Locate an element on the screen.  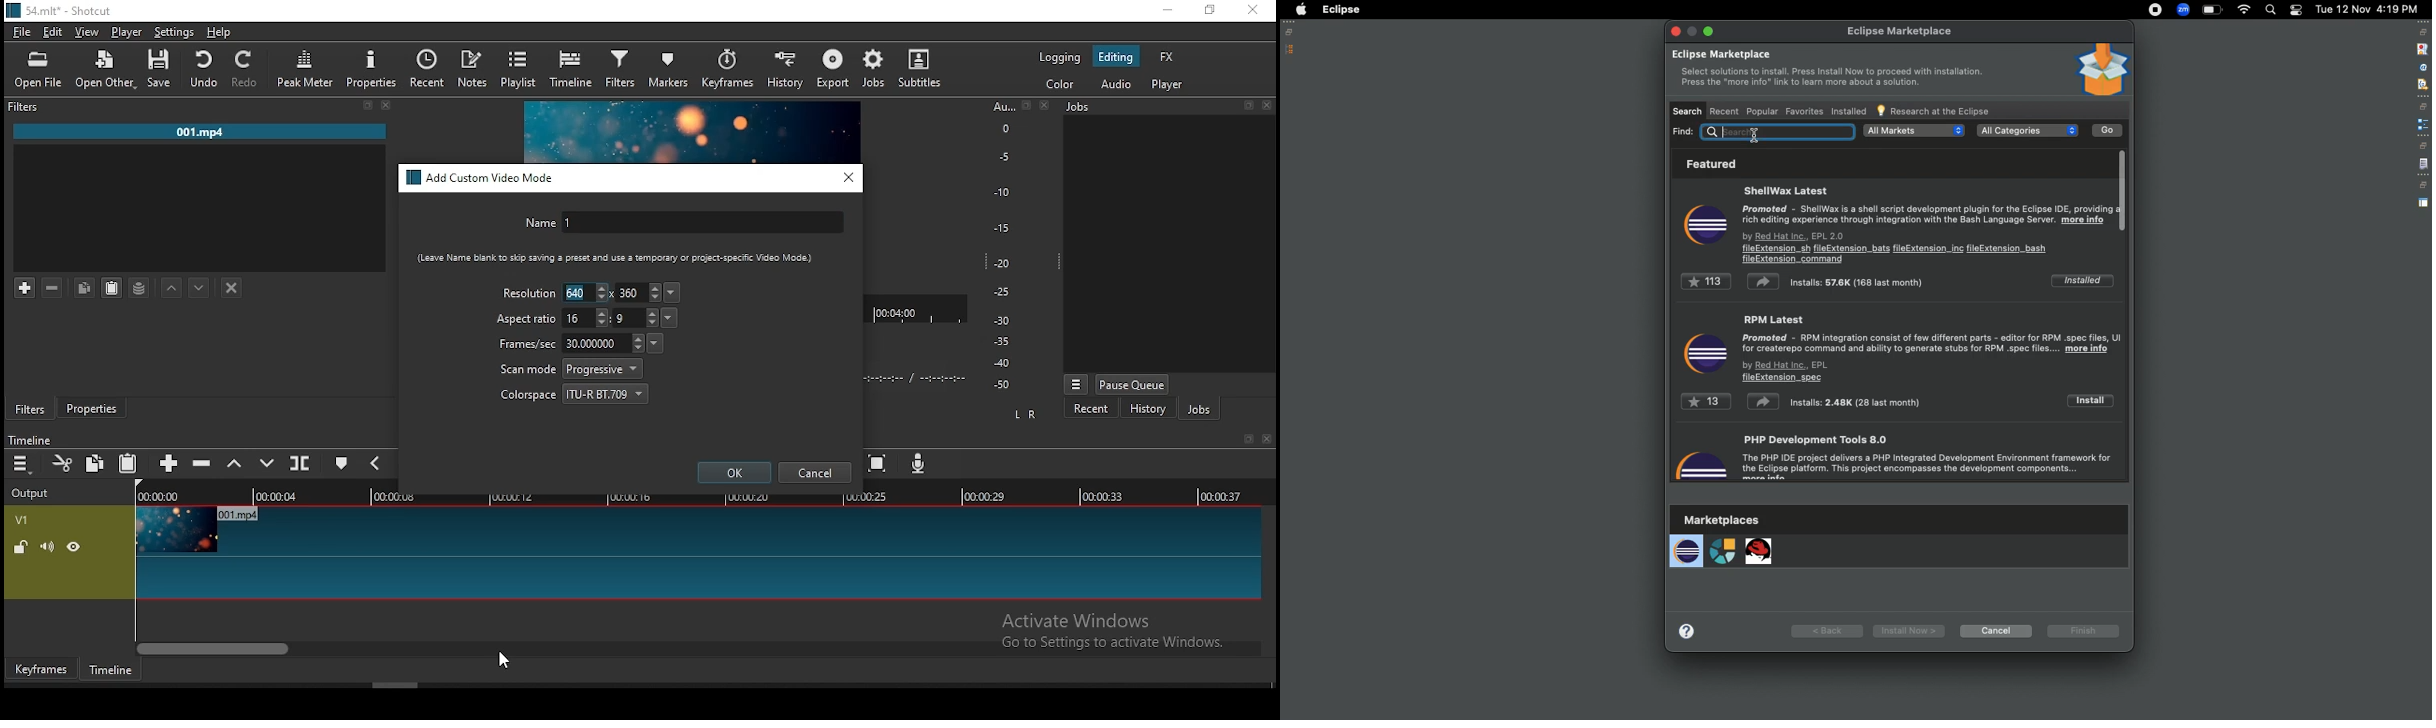
jobs is located at coordinates (1080, 106).